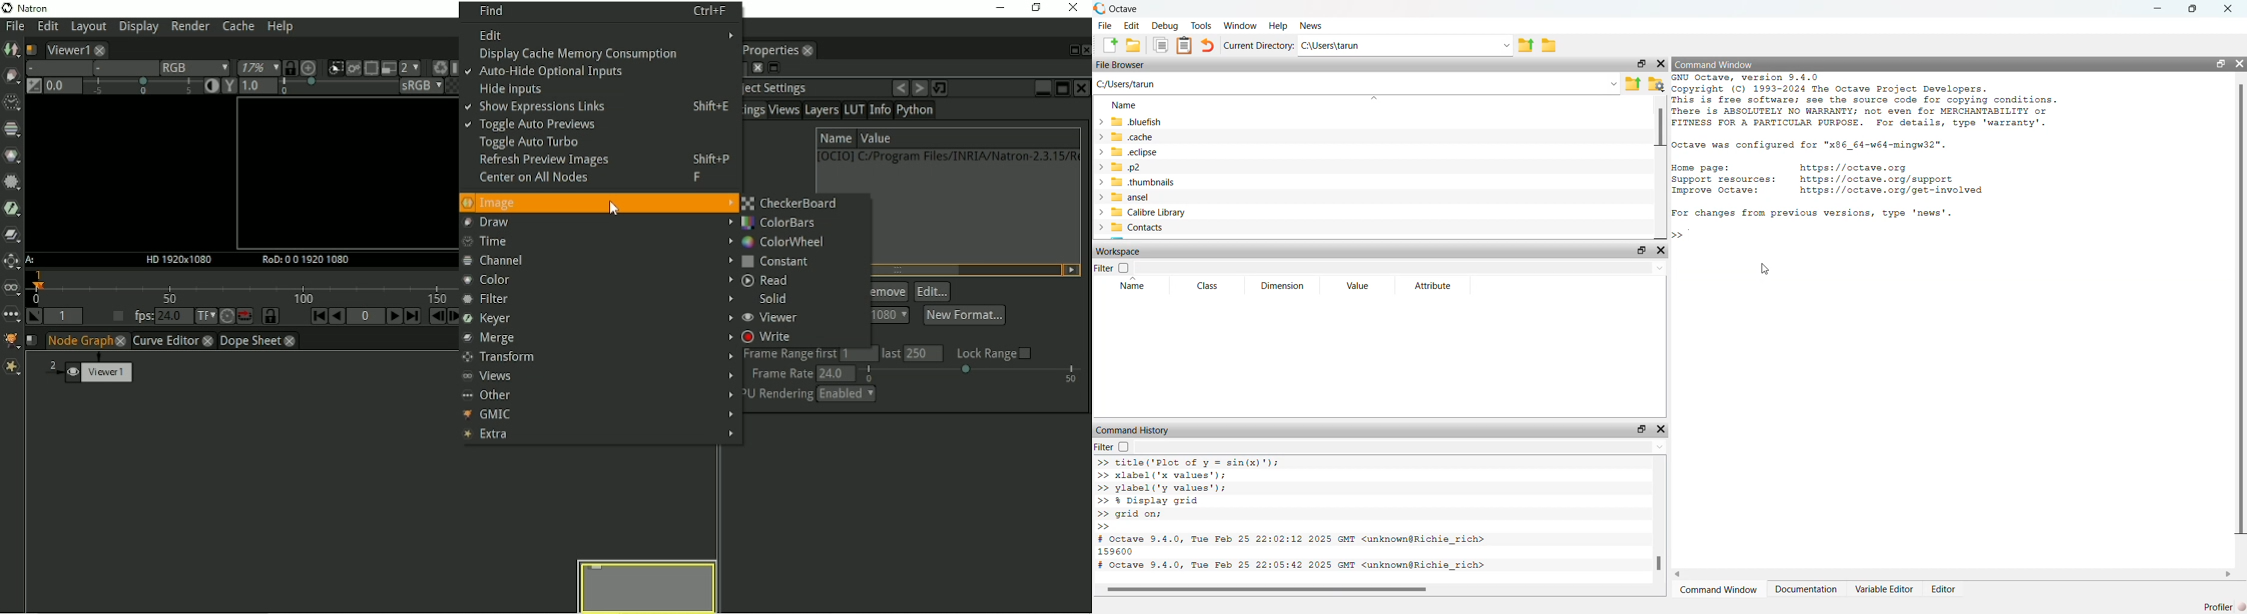 The height and width of the screenshot is (616, 2268). I want to click on This is free software; see the source code for copying conditions.
There is ABSOLUTELY NO WARRANTY; not even for MERCHANTABILITY or
FITNESS FOR A PARTICULAR PURPOSE. For details, type 'warranty'., so click(1864, 113).